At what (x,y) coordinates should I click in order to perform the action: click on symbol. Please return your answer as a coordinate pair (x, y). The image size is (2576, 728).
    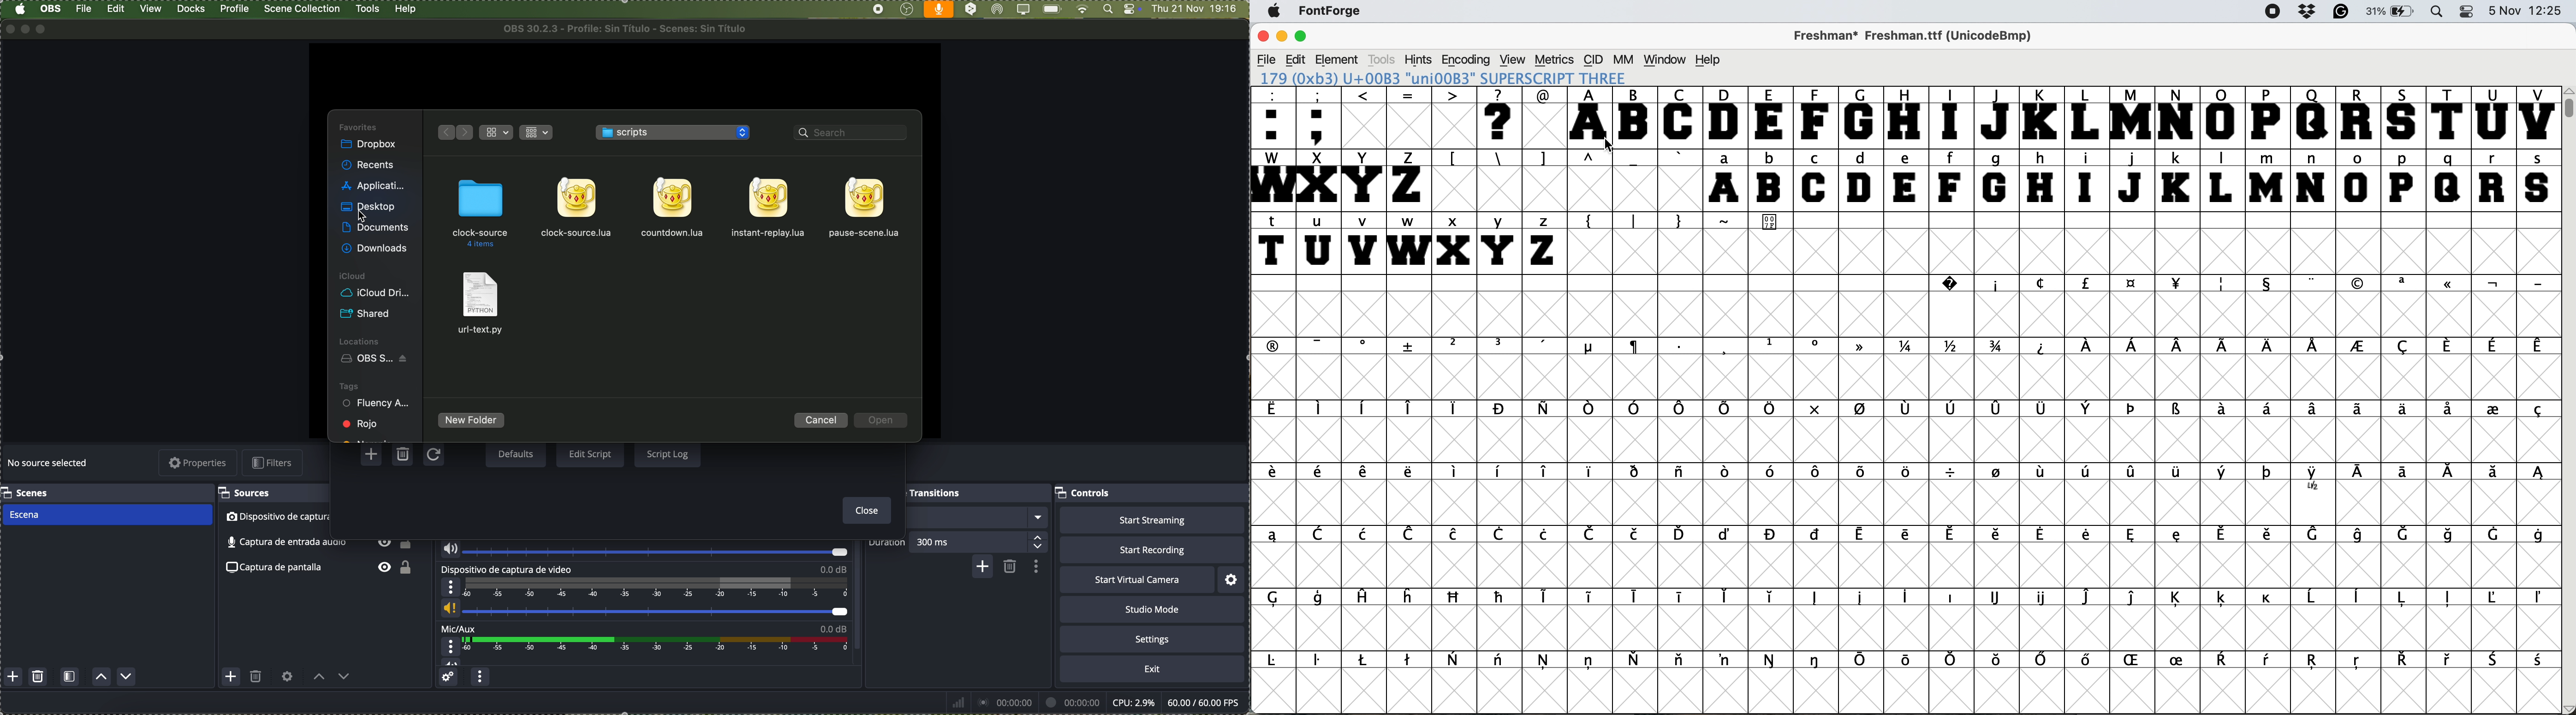
    Looking at the image, I should click on (2449, 474).